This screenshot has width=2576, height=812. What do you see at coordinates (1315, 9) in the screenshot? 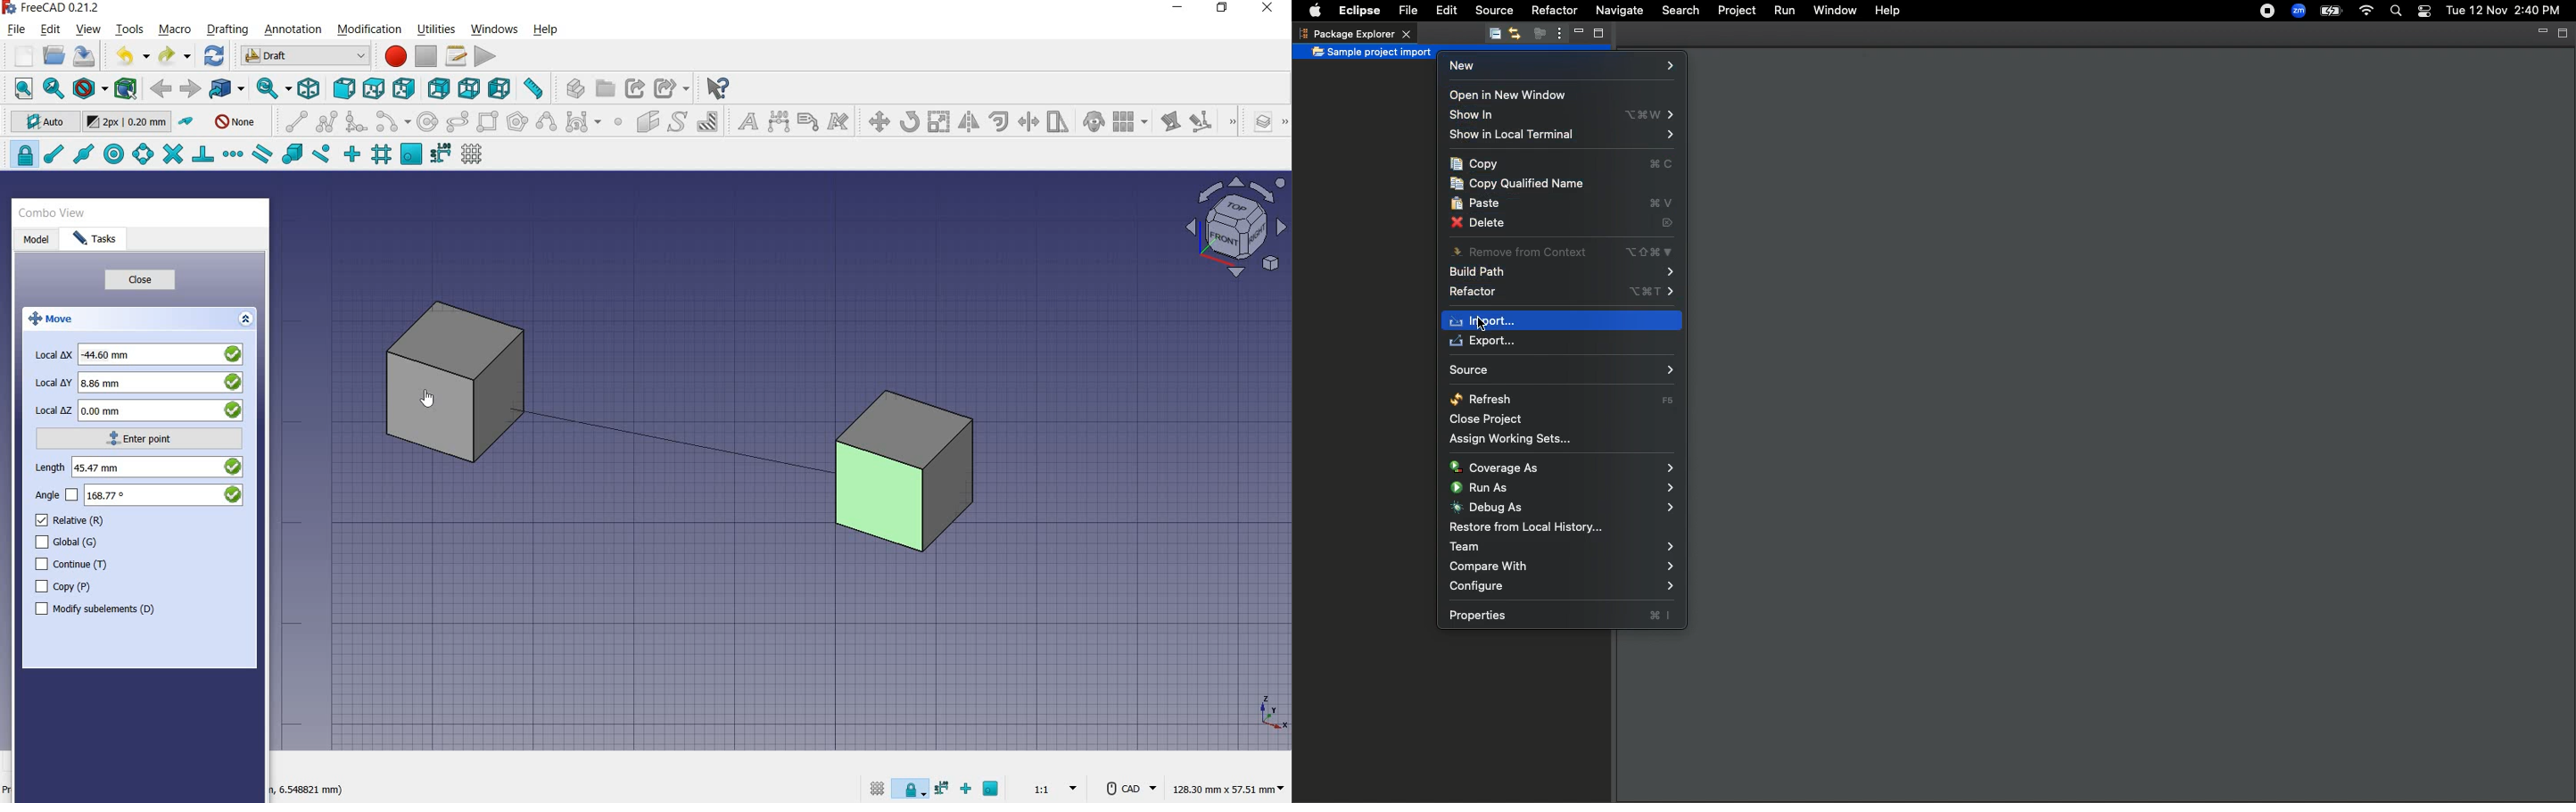
I see `Apple logo` at bounding box center [1315, 9].